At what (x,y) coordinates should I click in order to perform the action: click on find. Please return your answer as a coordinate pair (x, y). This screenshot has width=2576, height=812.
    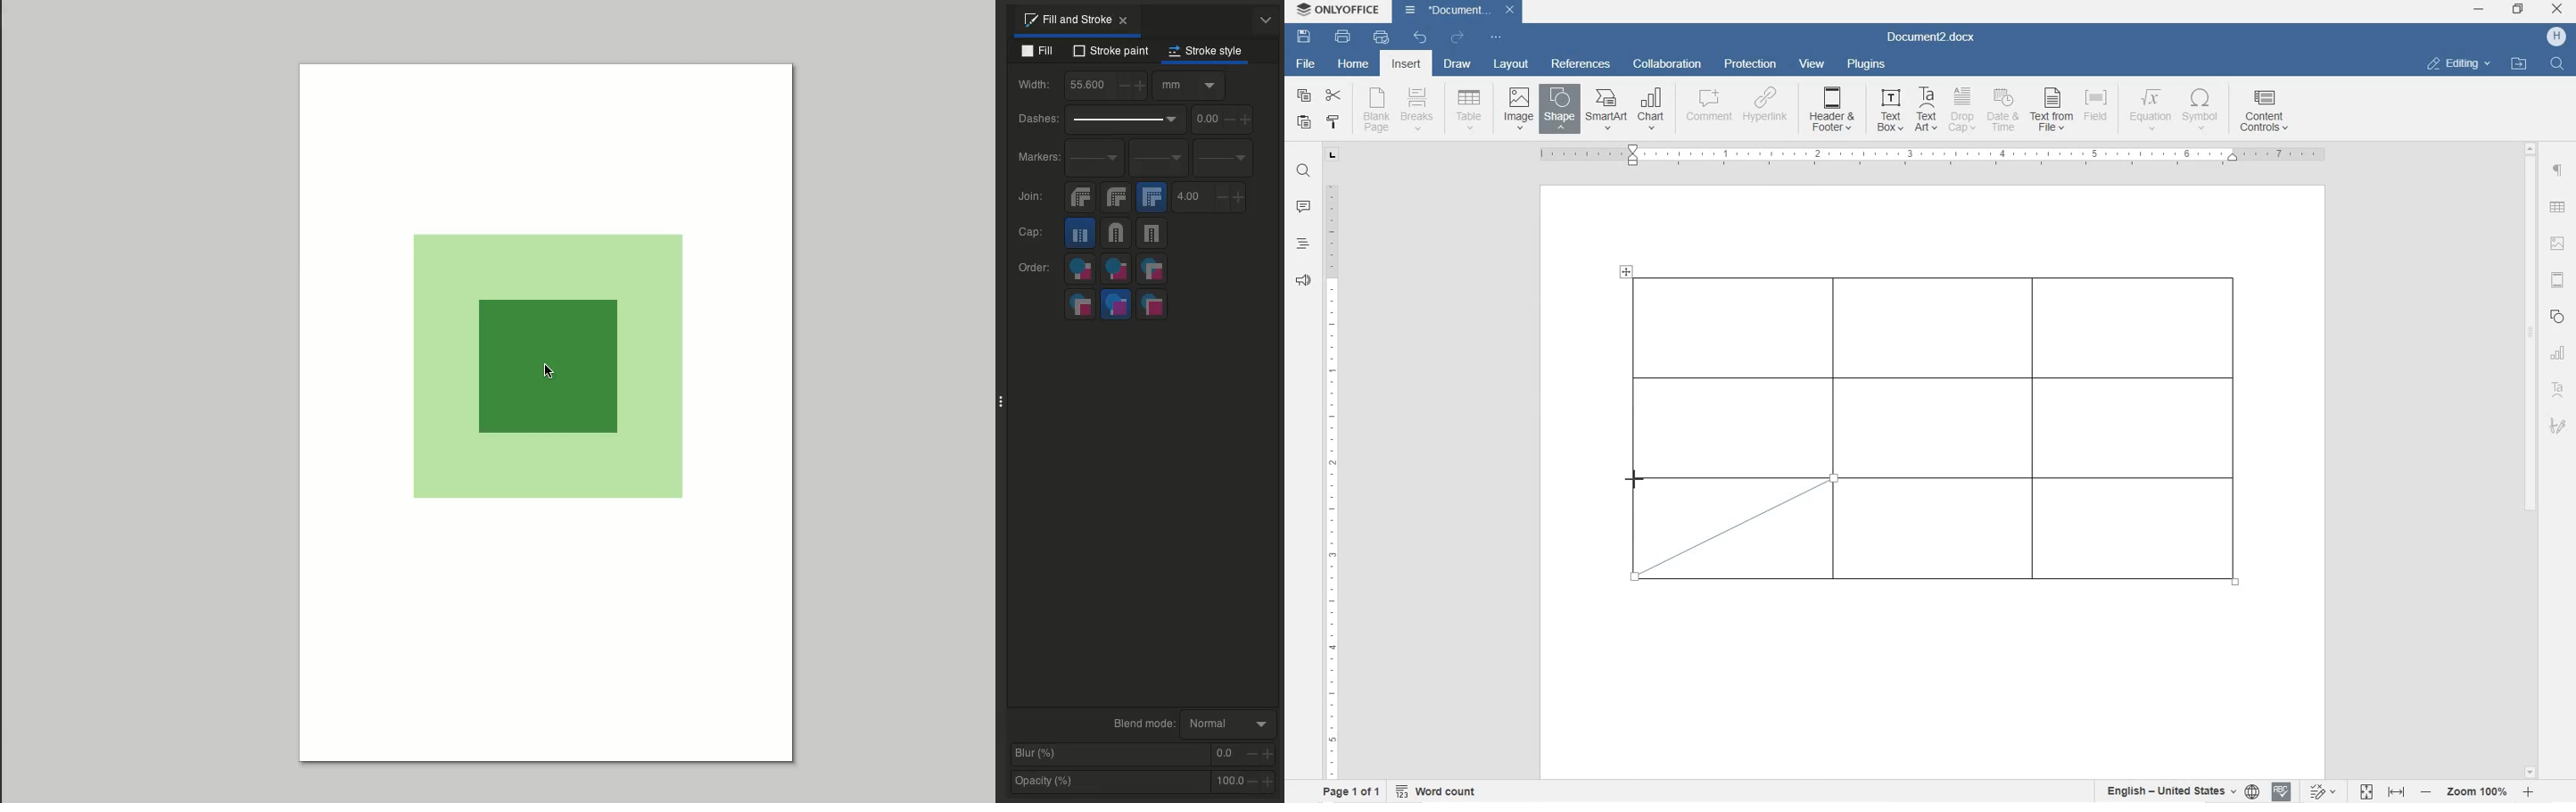
    Looking at the image, I should click on (1304, 172).